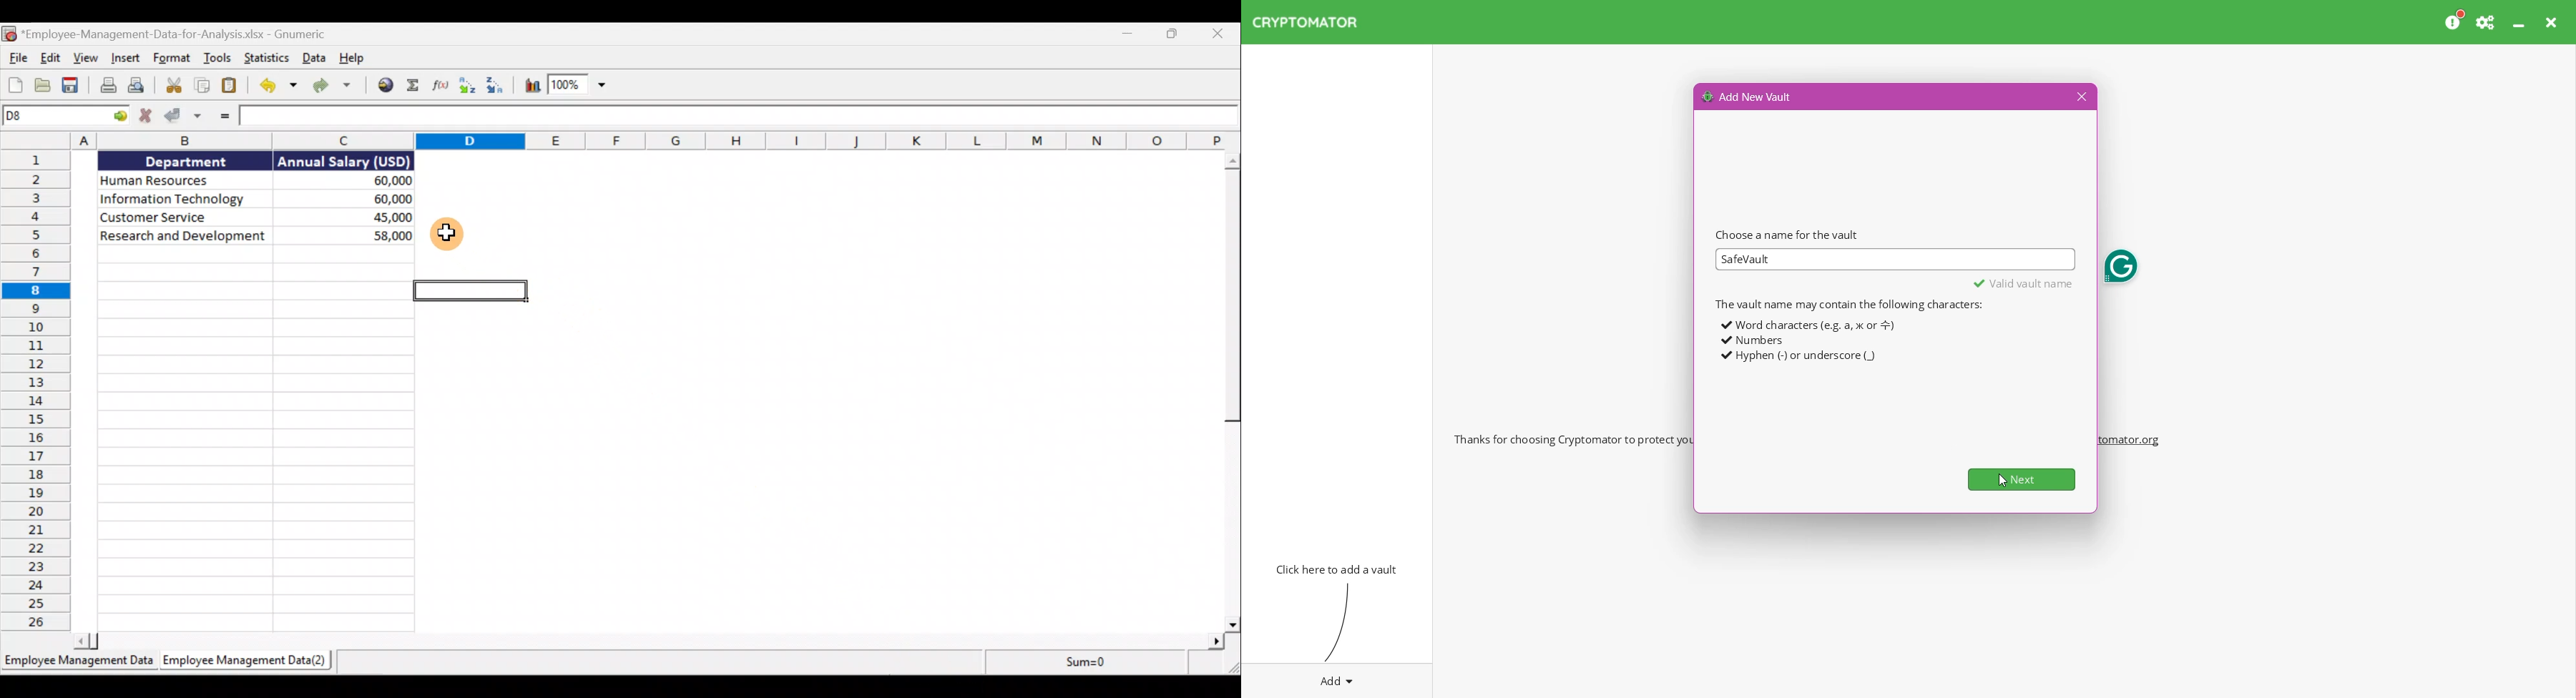 Image resolution: width=2576 pixels, height=700 pixels. What do you see at coordinates (253, 439) in the screenshot?
I see `Cells` at bounding box center [253, 439].